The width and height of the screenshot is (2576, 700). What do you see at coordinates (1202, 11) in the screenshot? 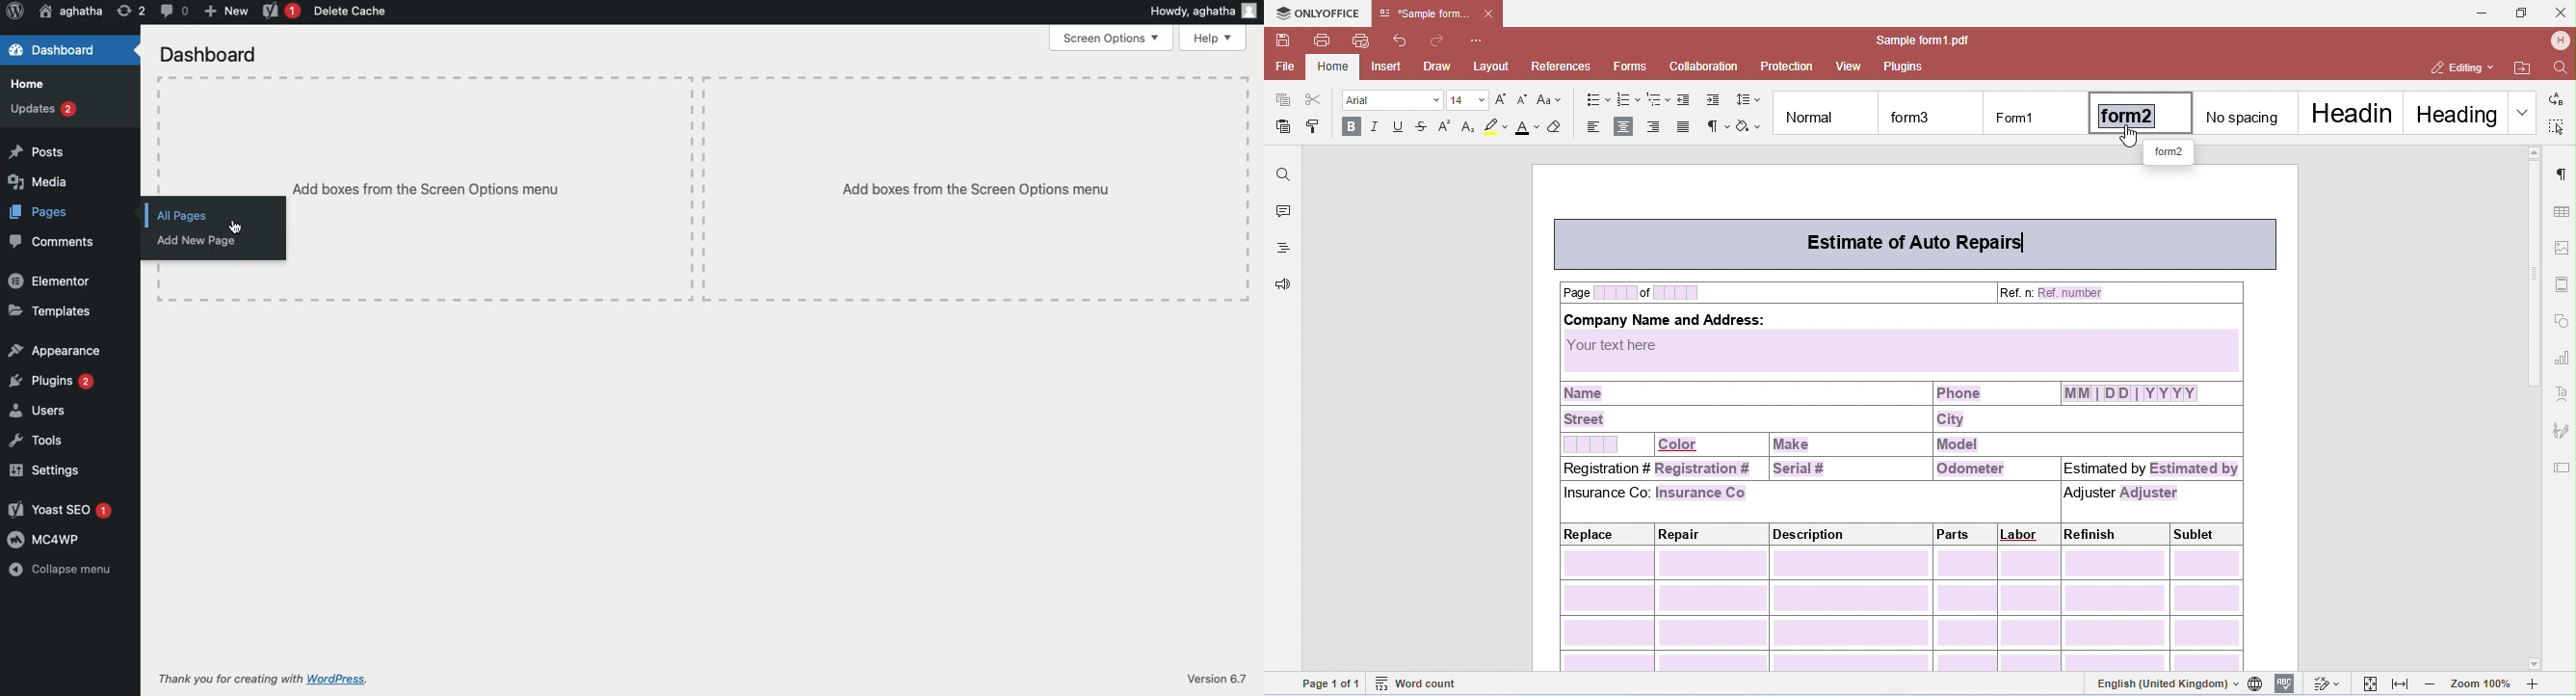
I see `Howdy user` at bounding box center [1202, 11].